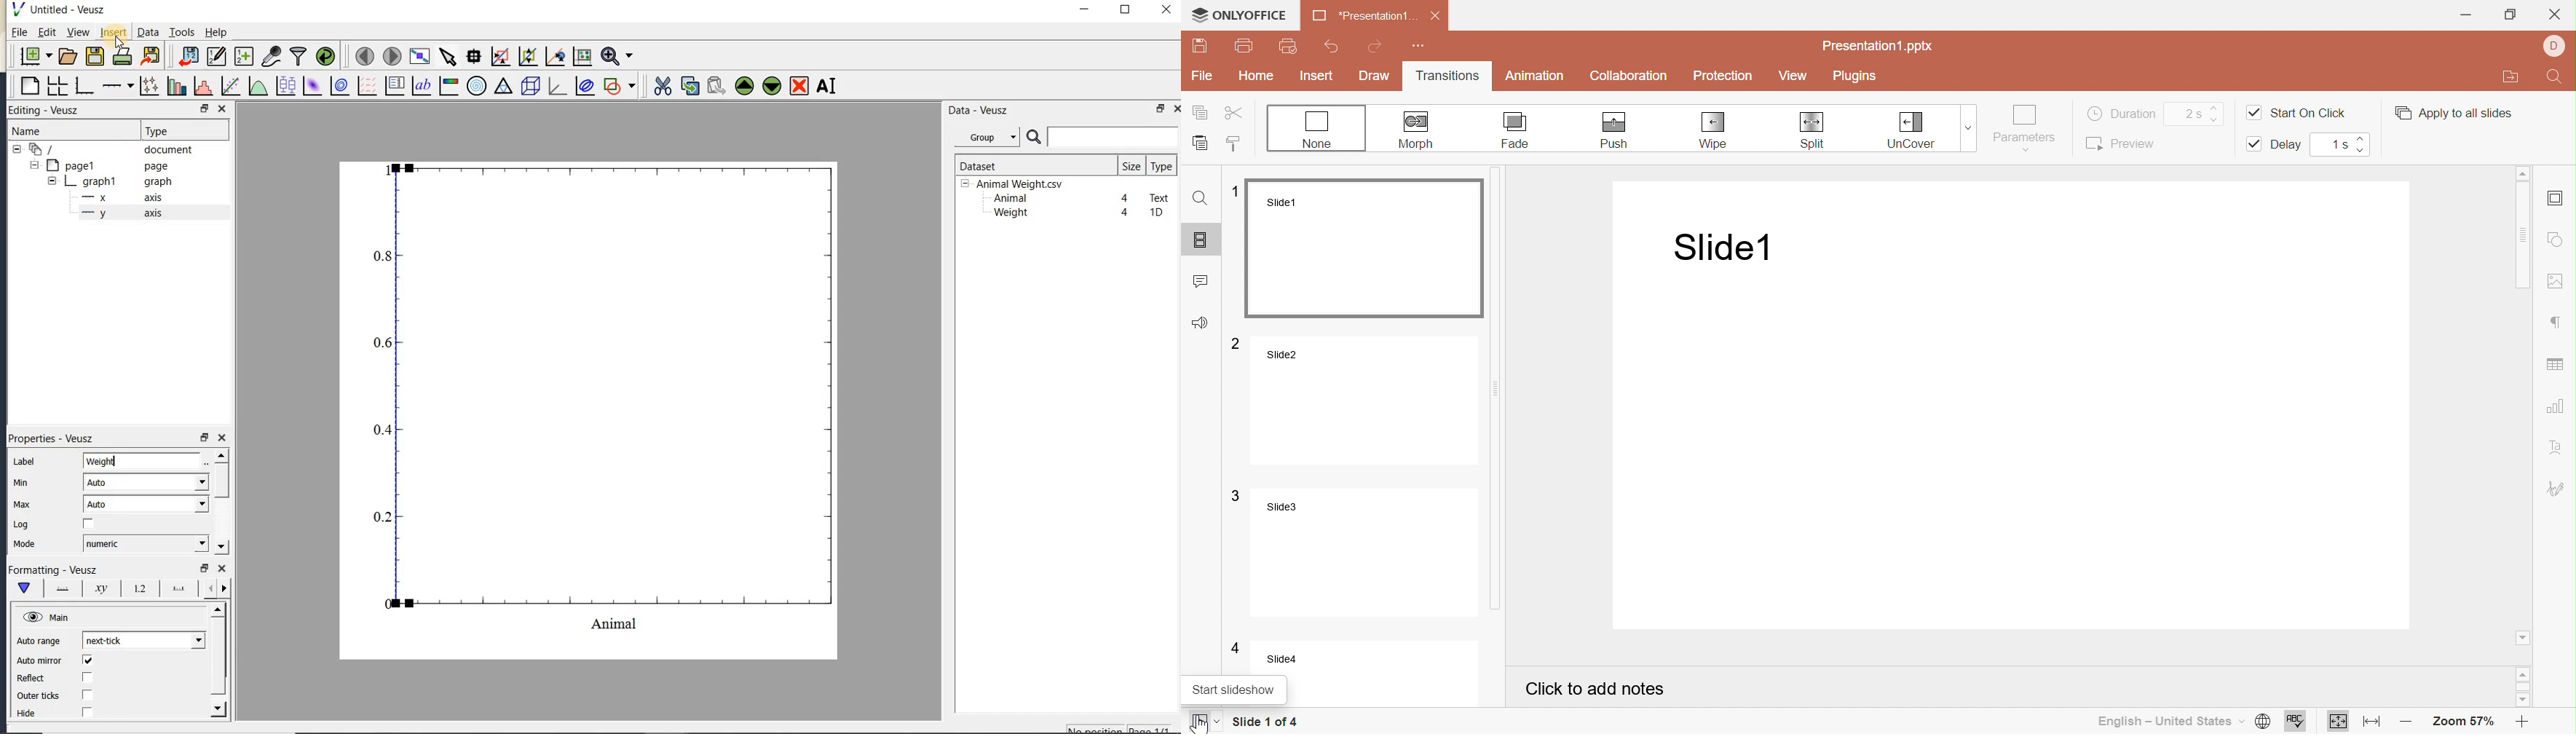 Image resolution: width=2576 pixels, height=756 pixels. I want to click on Data-Veusz, so click(979, 110).